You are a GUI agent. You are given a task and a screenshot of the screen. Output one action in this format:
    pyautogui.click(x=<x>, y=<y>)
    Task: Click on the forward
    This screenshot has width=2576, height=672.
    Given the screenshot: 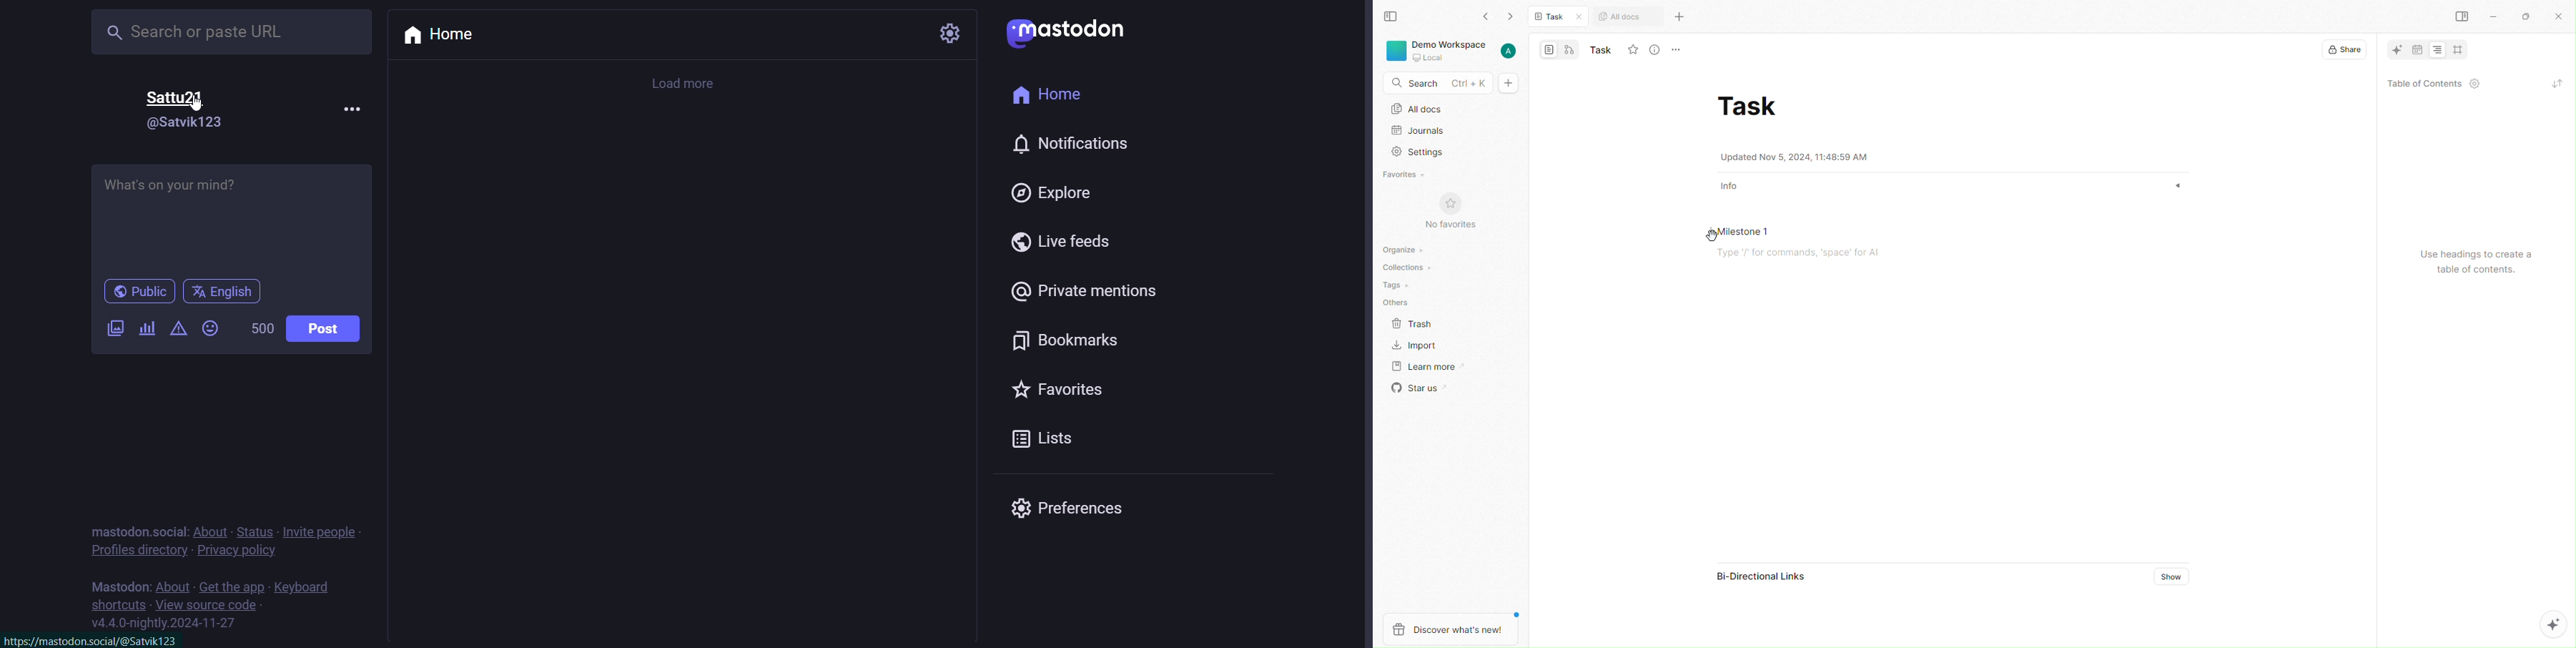 What is the action you would take?
    pyautogui.click(x=1509, y=18)
    